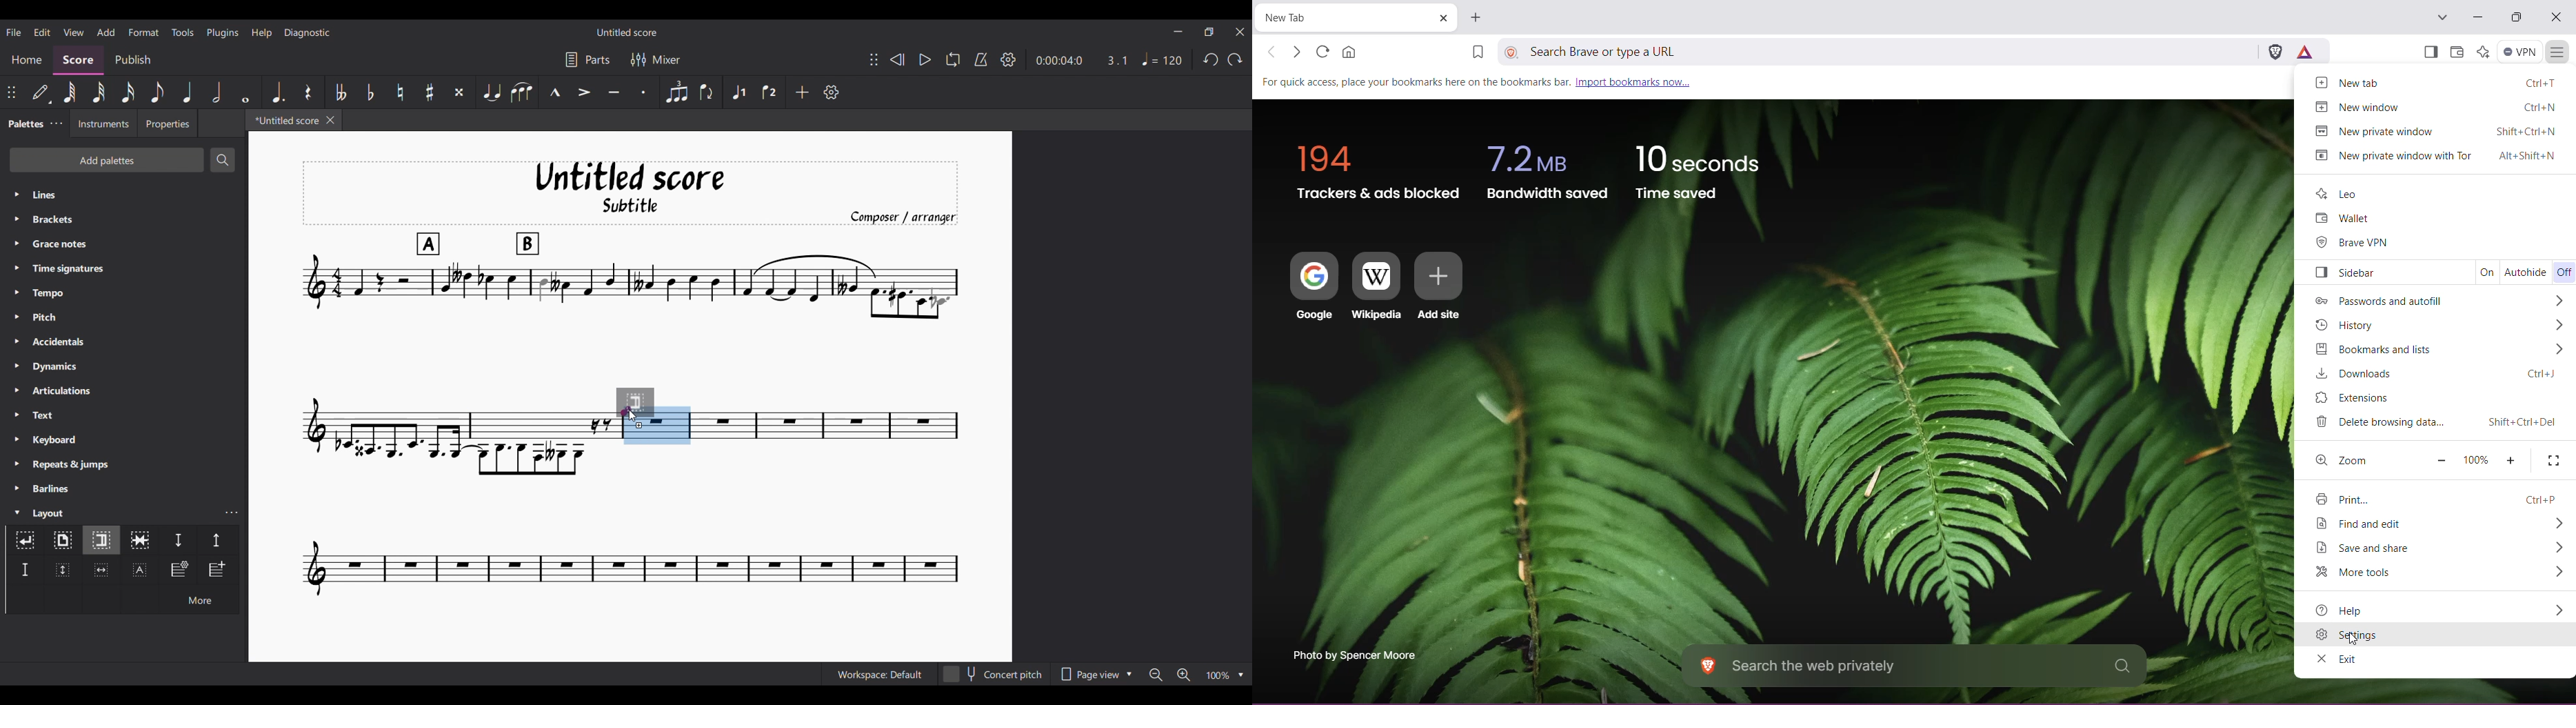 Image resolution: width=2576 pixels, height=728 pixels. Describe the element at coordinates (827, 416) in the screenshot. I see `Current score` at that location.